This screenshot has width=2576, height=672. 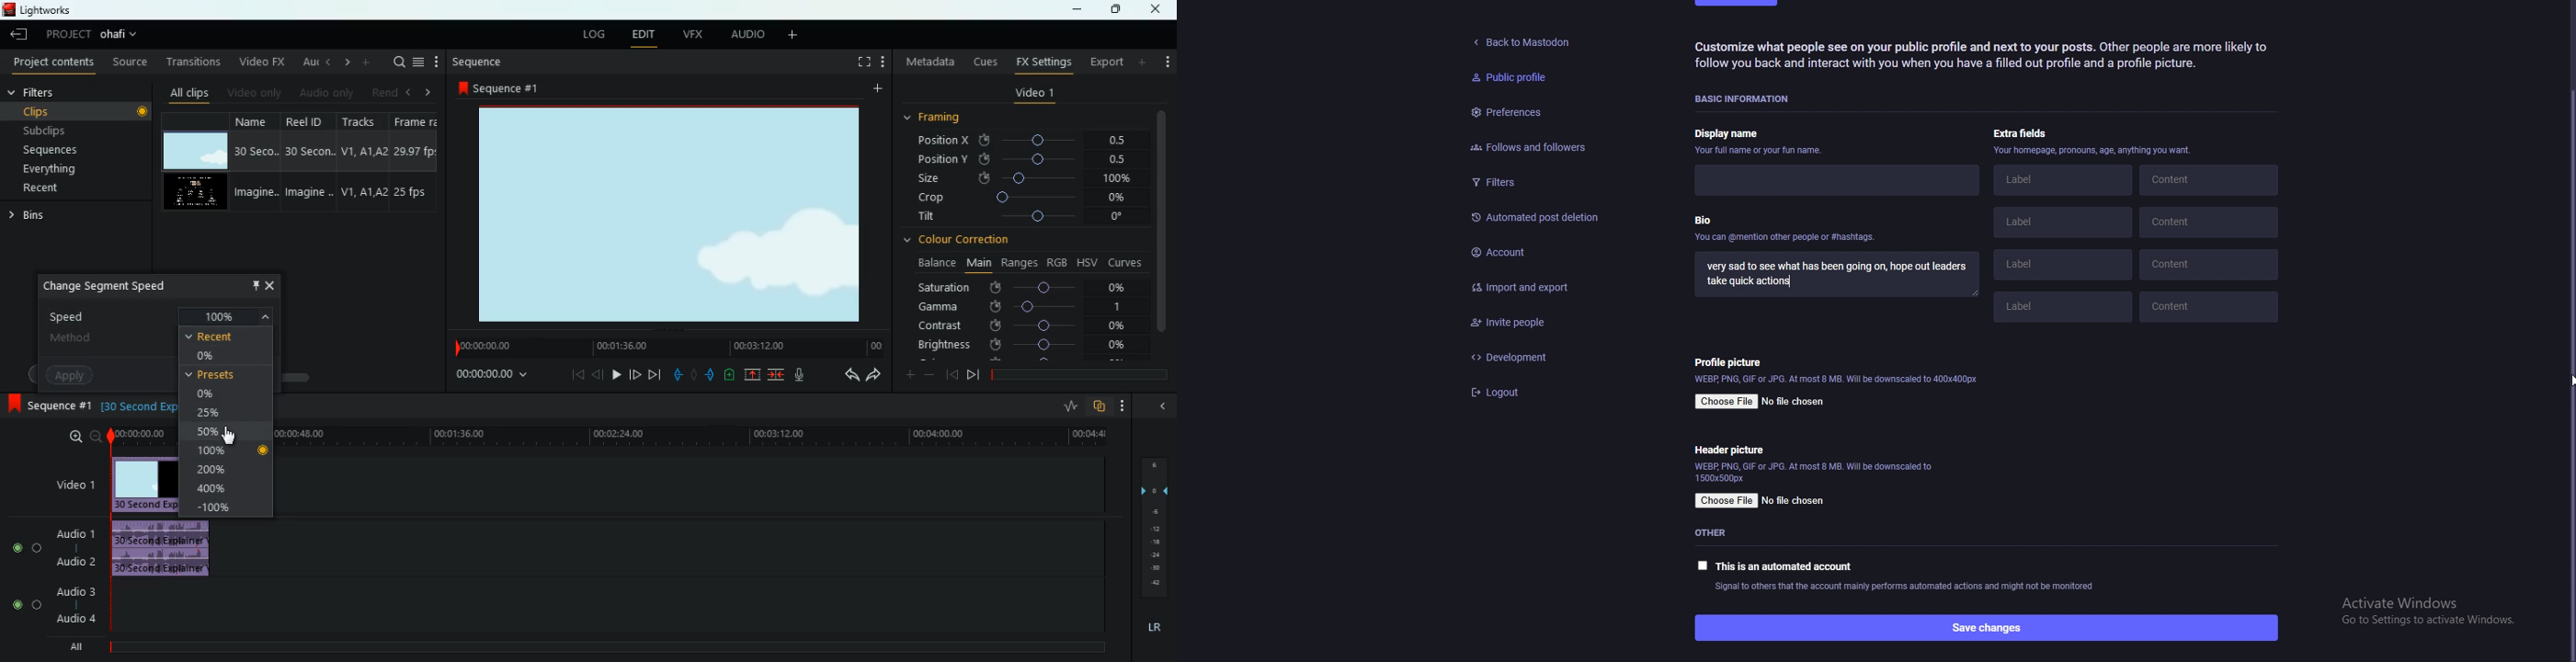 I want to click on name, so click(x=254, y=163).